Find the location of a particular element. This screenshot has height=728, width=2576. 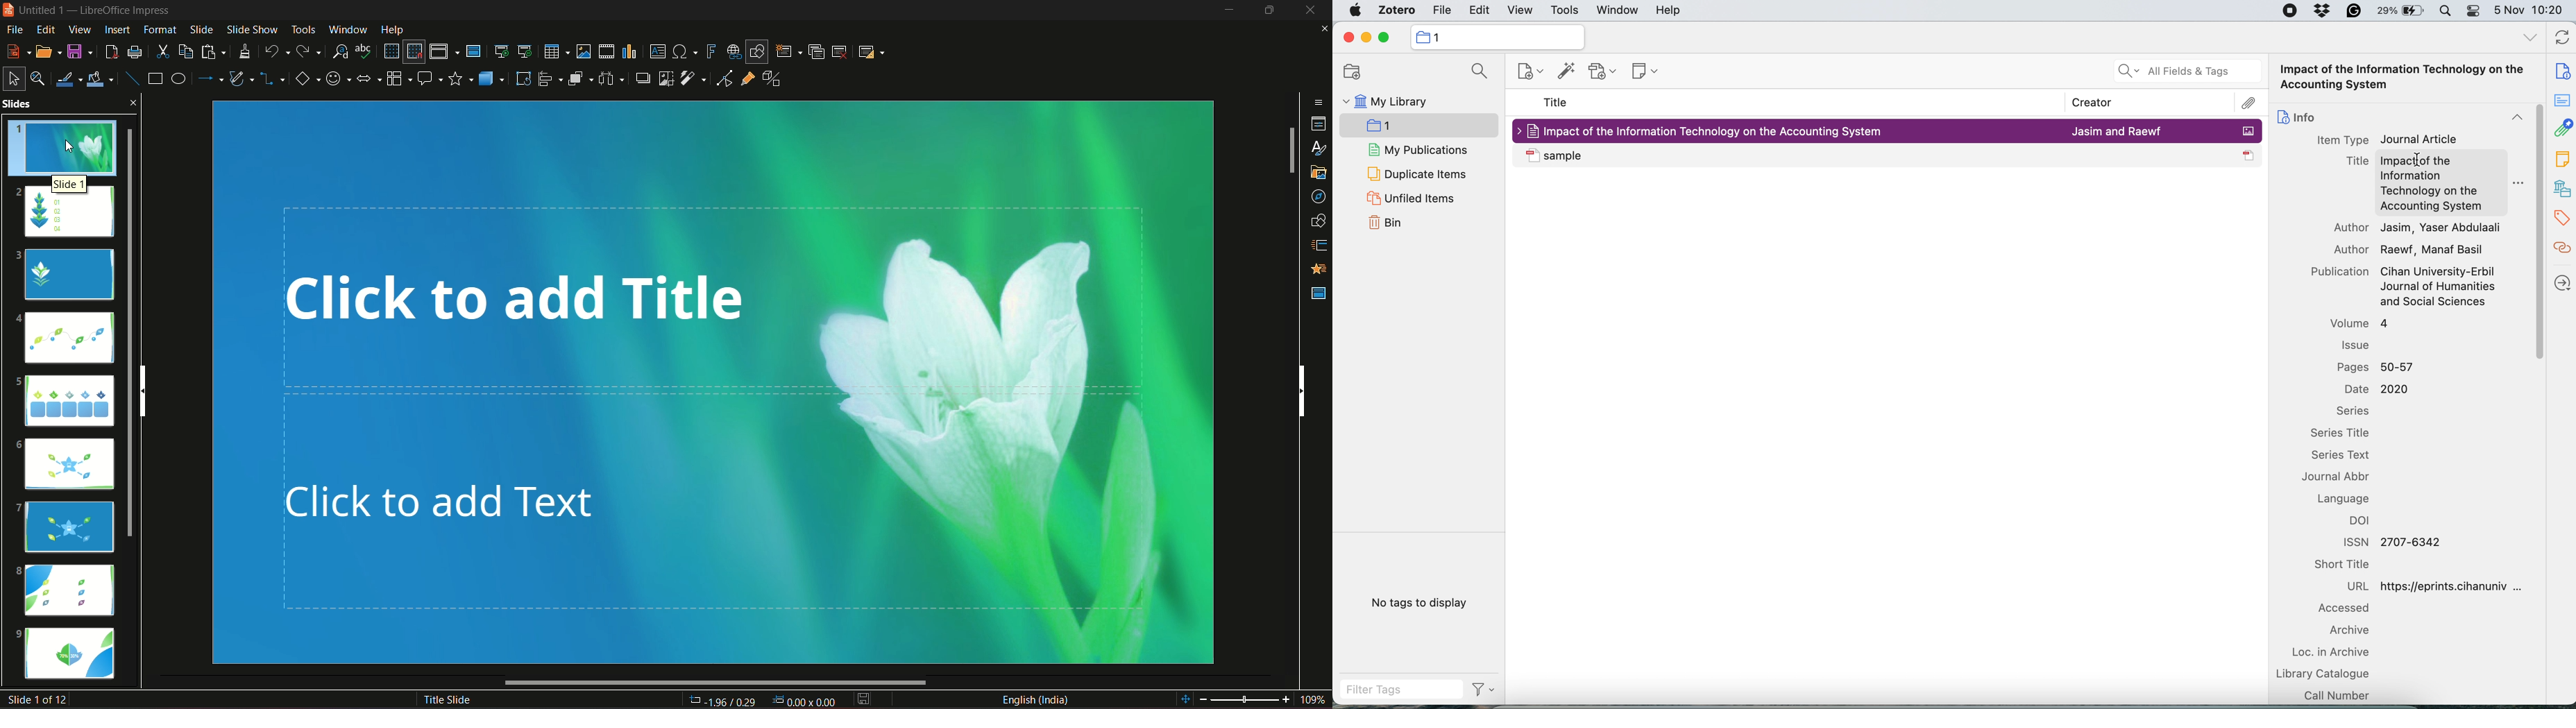

archive is located at coordinates (2350, 630).